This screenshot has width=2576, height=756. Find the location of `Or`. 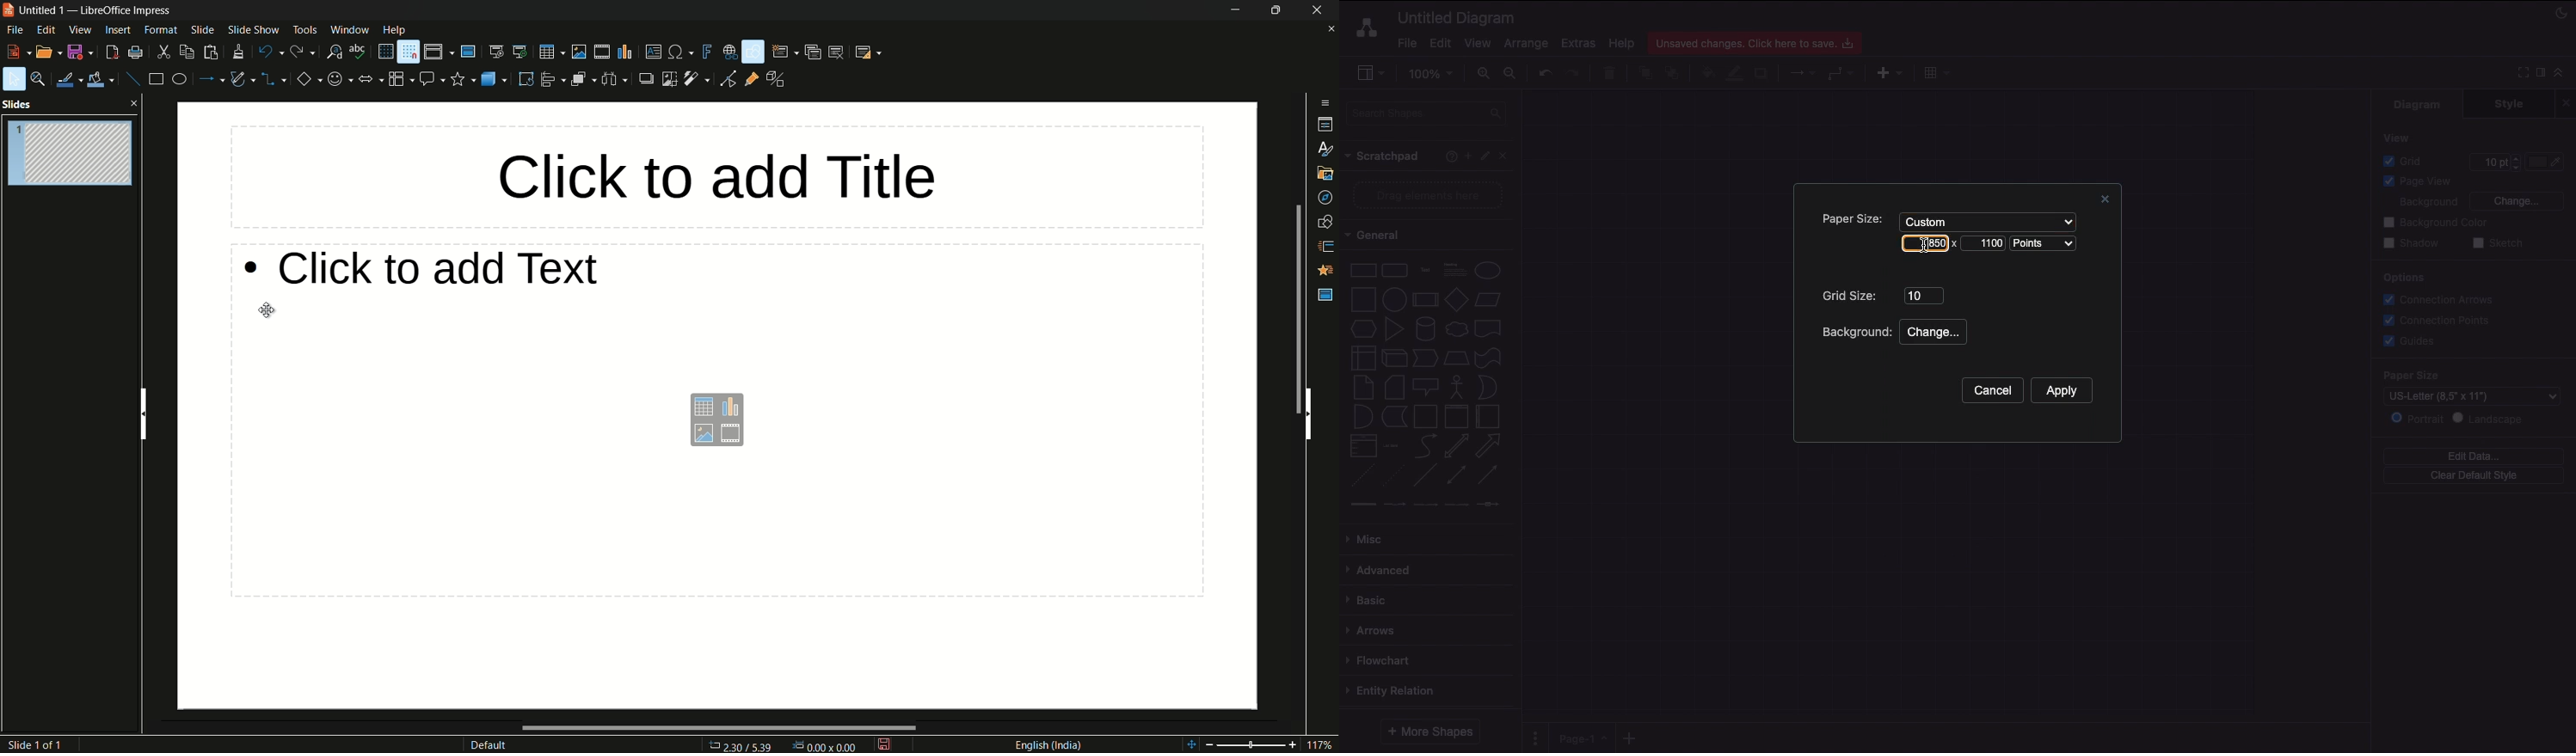

Or is located at coordinates (1488, 386).